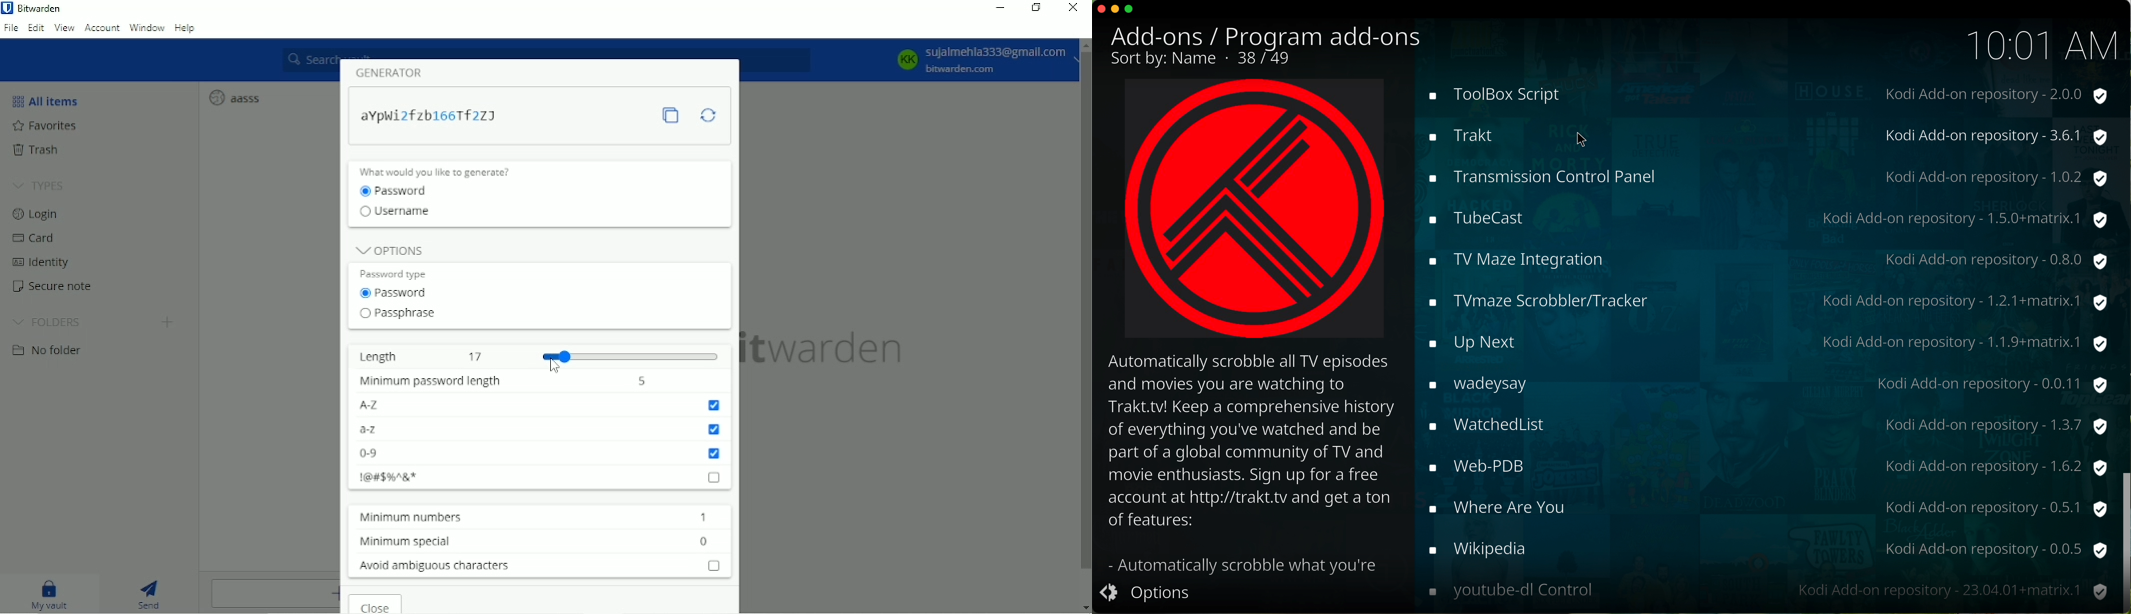 Image resolution: width=2156 pixels, height=616 pixels. Describe the element at coordinates (1001, 7) in the screenshot. I see `Minimize` at that location.